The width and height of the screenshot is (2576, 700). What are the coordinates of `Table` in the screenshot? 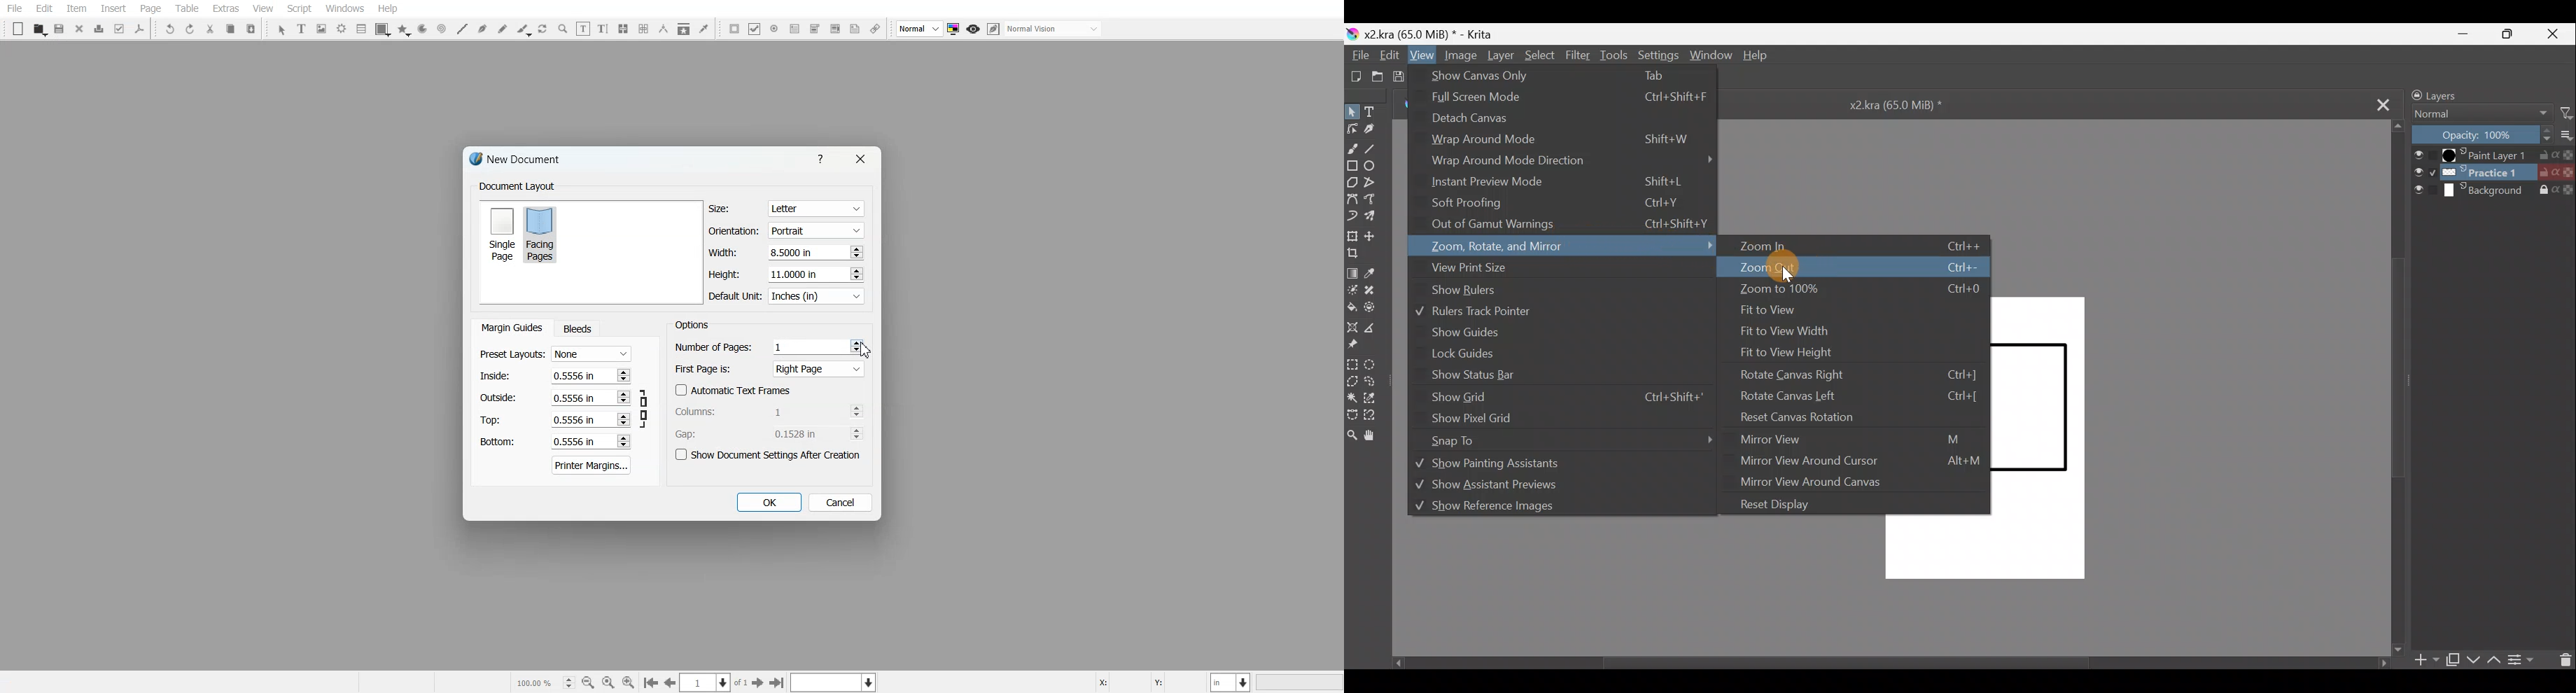 It's located at (186, 8).